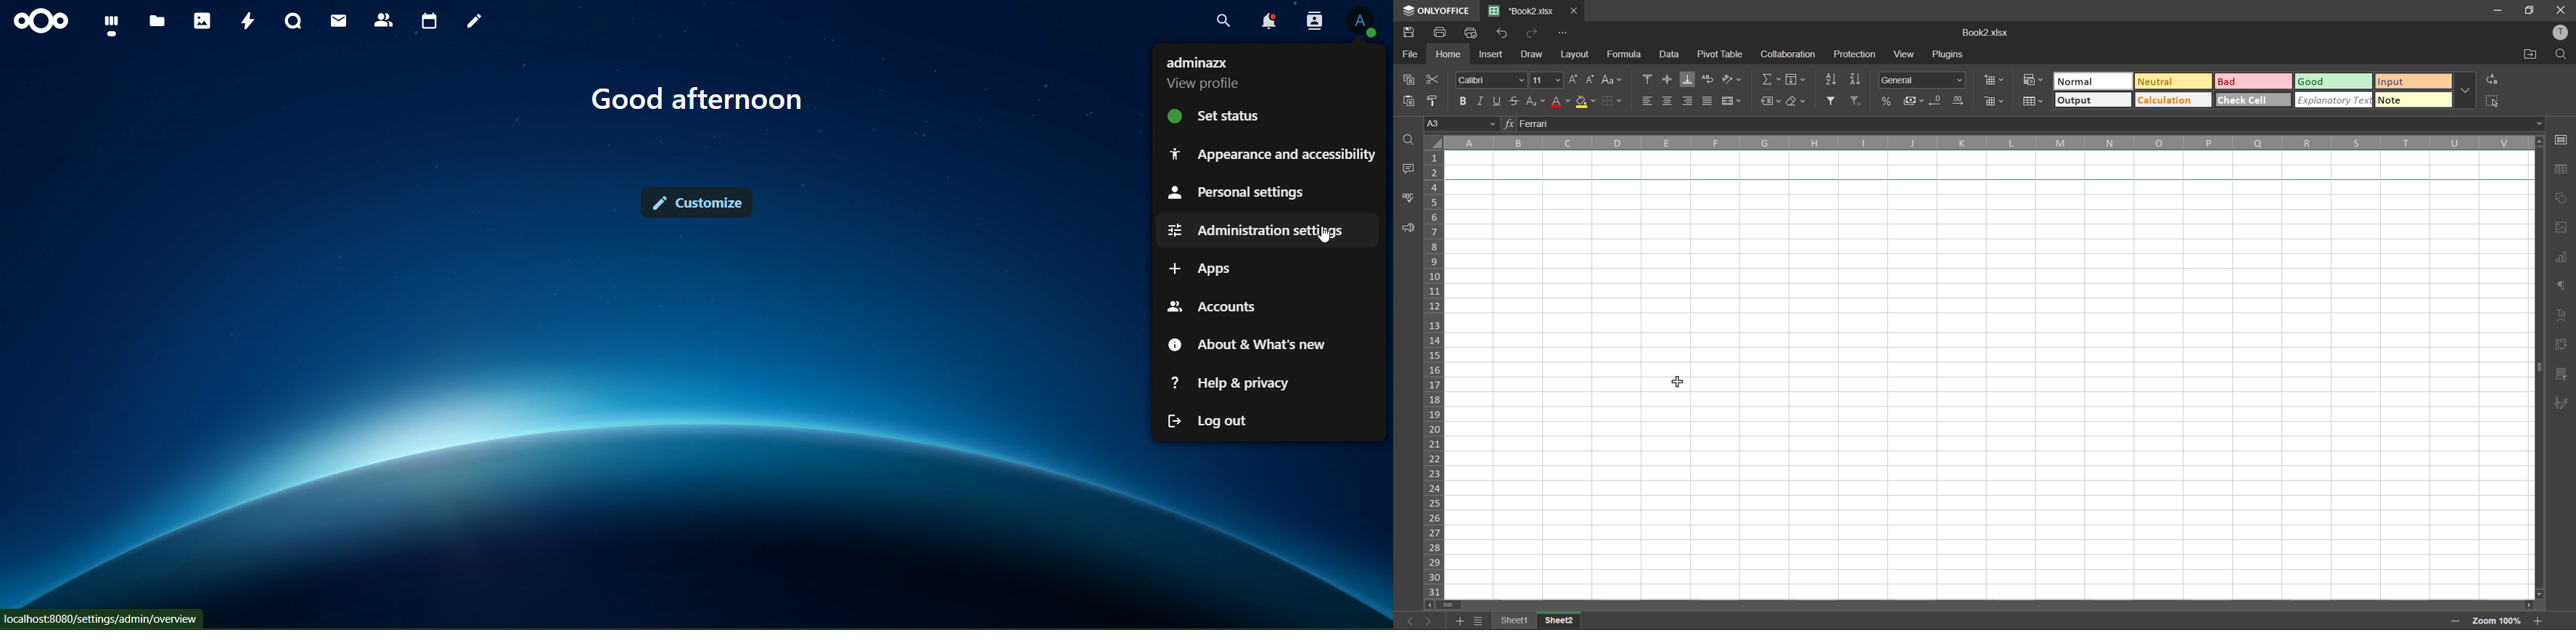  Describe the element at coordinates (2561, 55) in the screenshot. I see `find` at that location.